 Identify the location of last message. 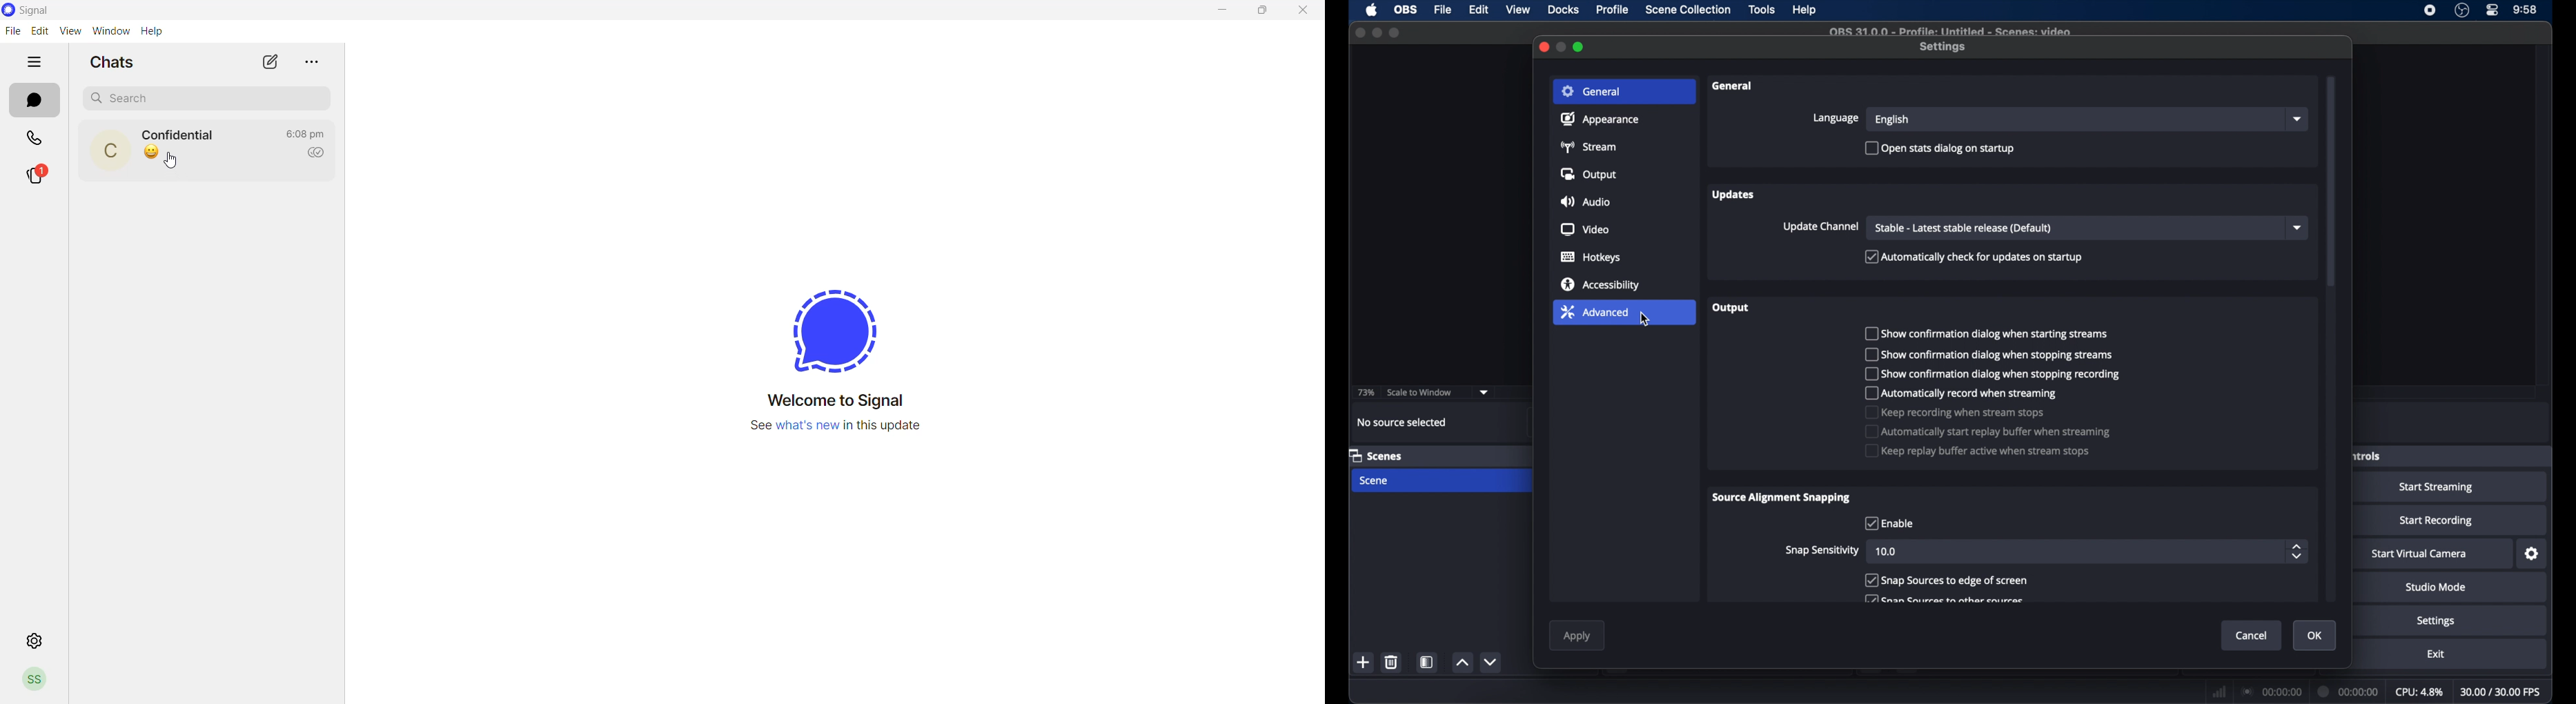
(152, 152).